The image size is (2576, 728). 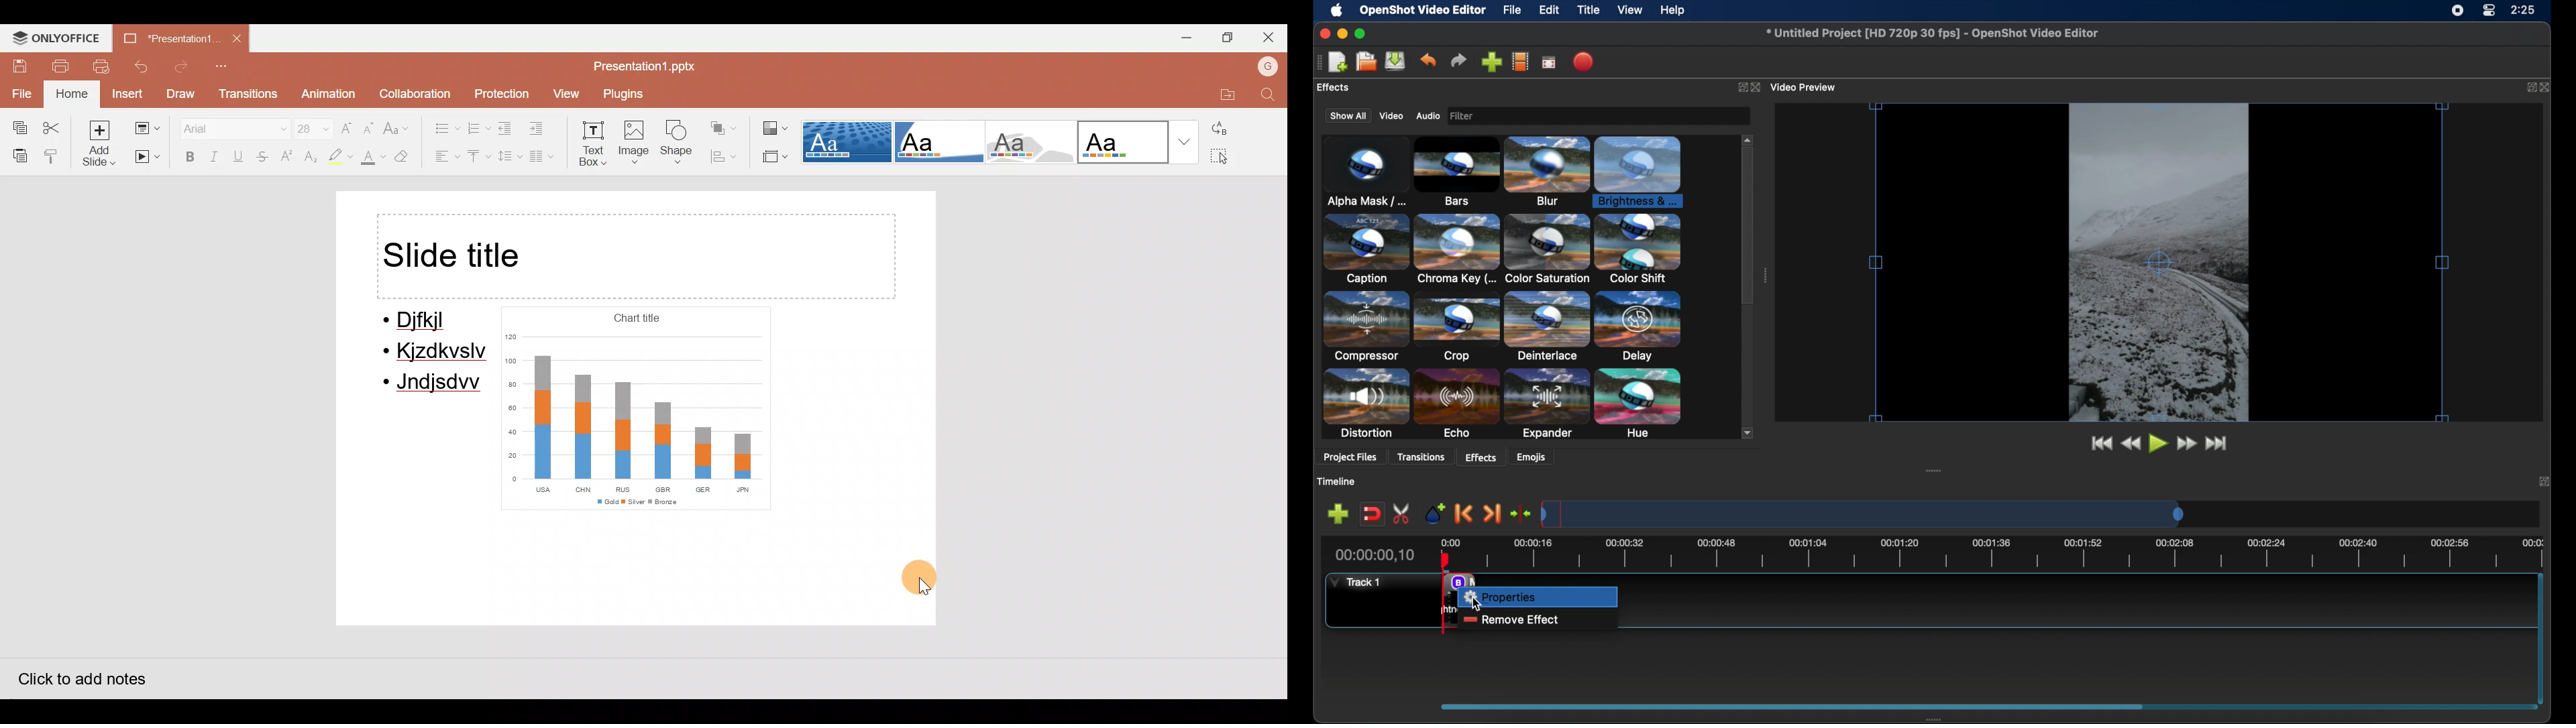 What do you see at coordinates (228, 66) in the screenshot?
I see `Customize quick access toolbar` at bounding box center [228, 66].